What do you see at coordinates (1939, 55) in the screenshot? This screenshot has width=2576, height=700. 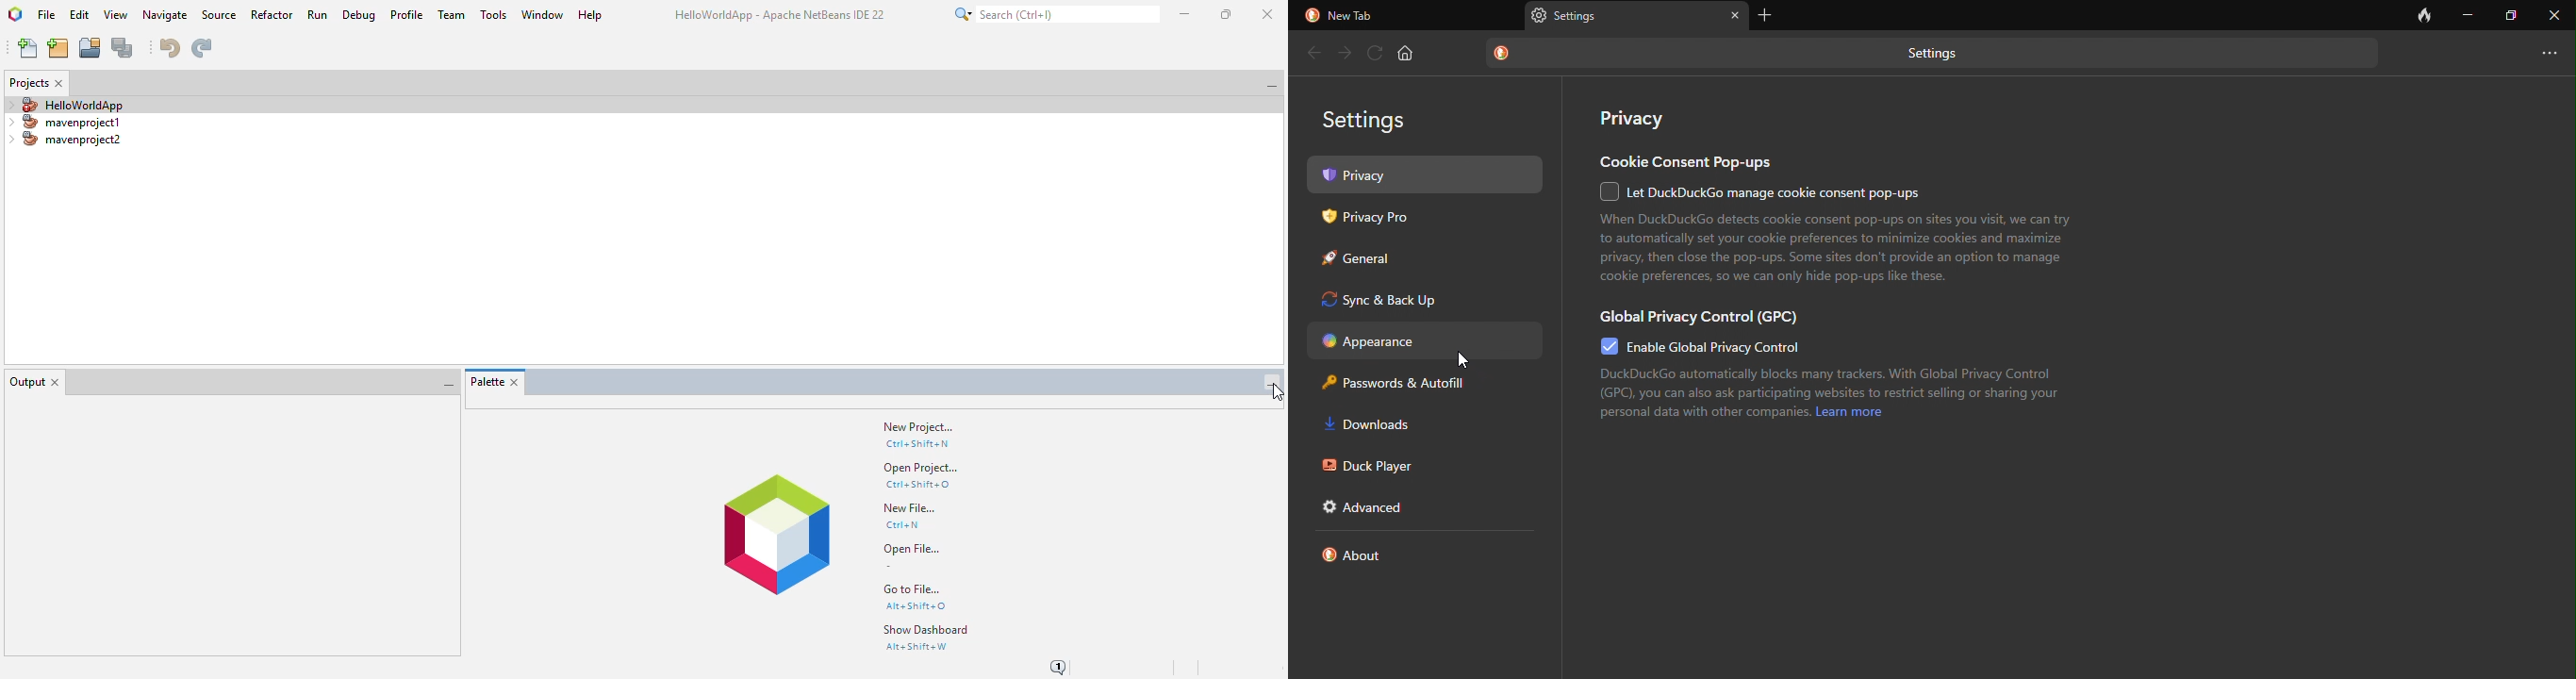 I see `settings` at bounding box center [1939, 55].